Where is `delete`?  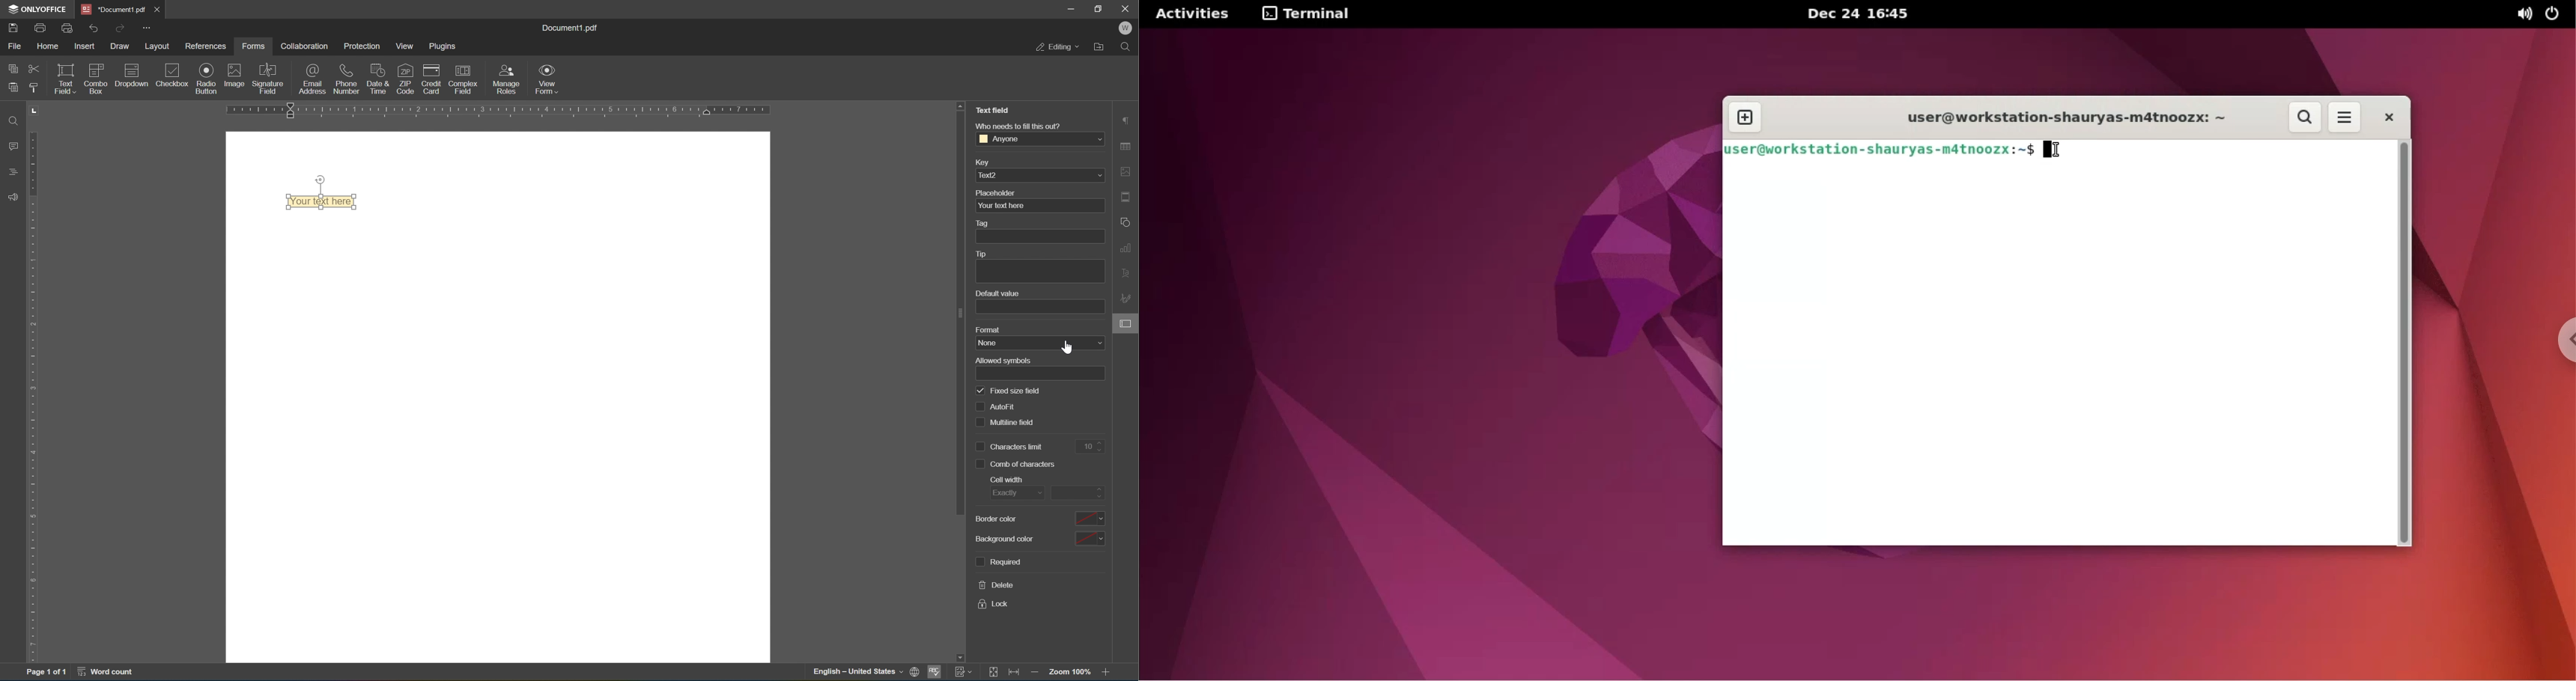
delete is located at coordinates (994, 585).